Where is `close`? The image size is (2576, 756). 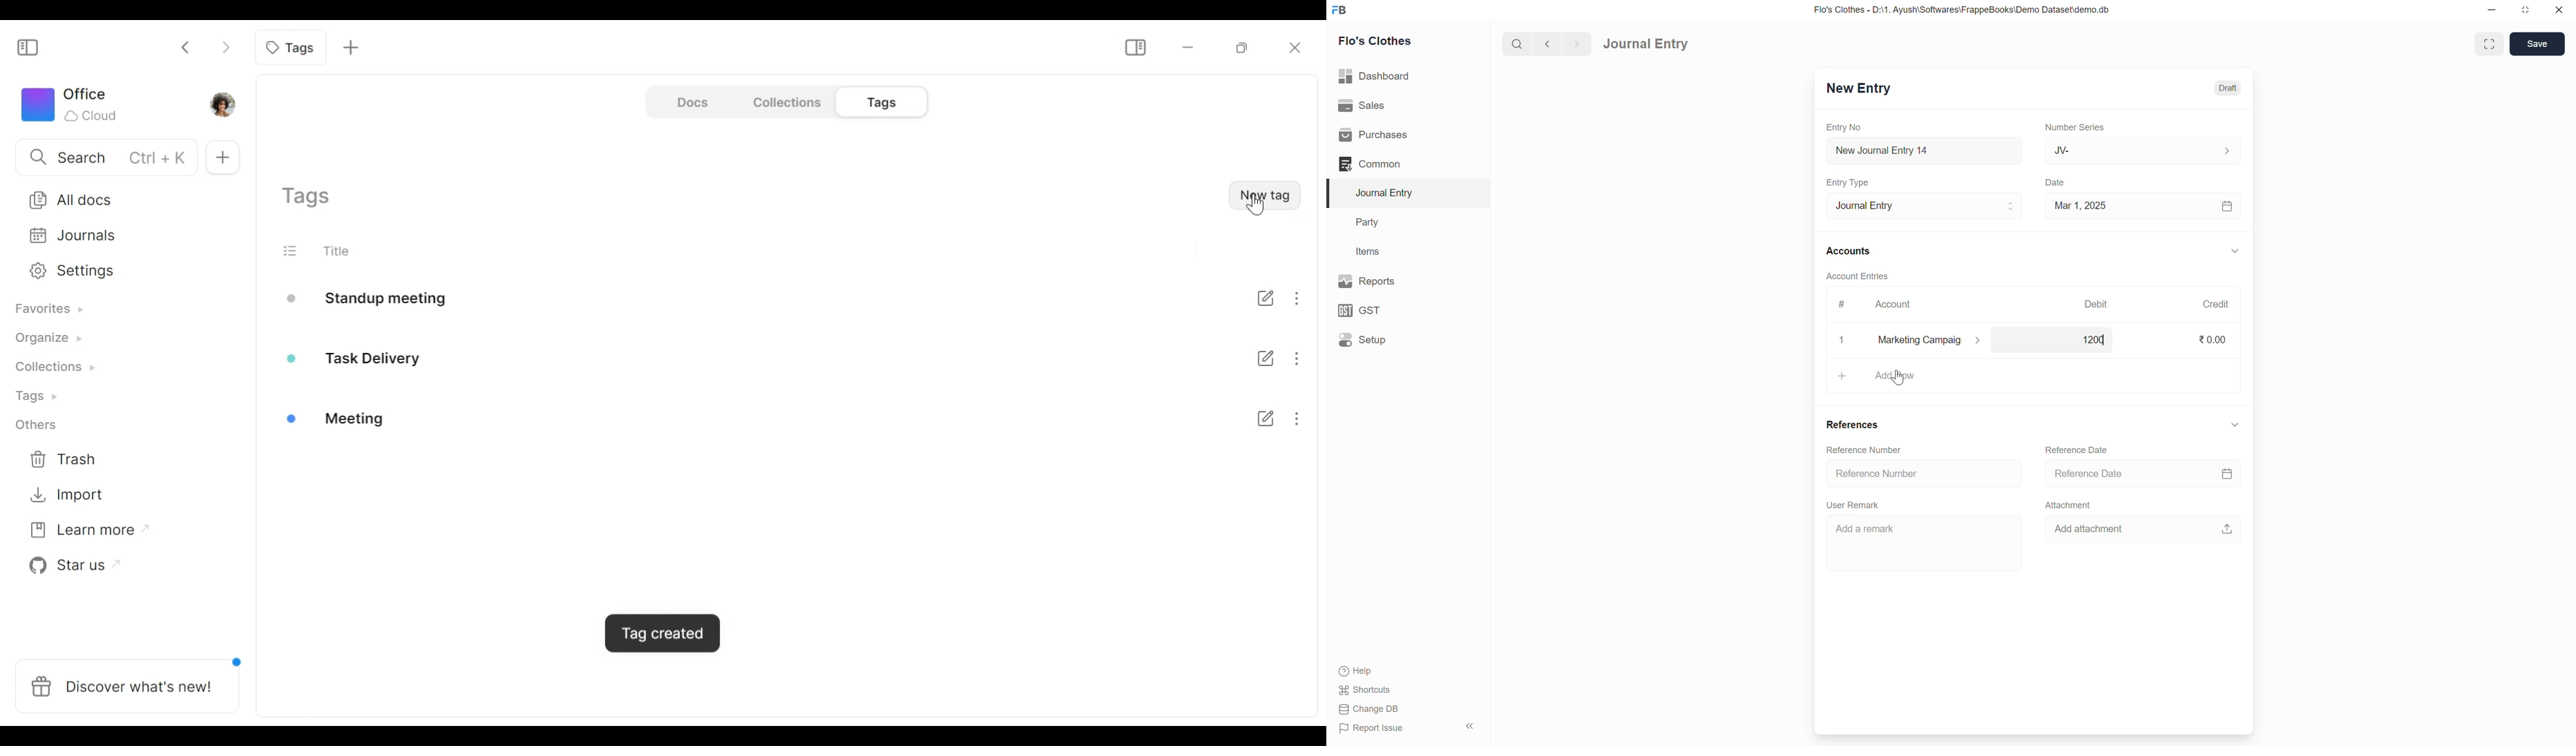 close is located at coordinates (2559, 10).